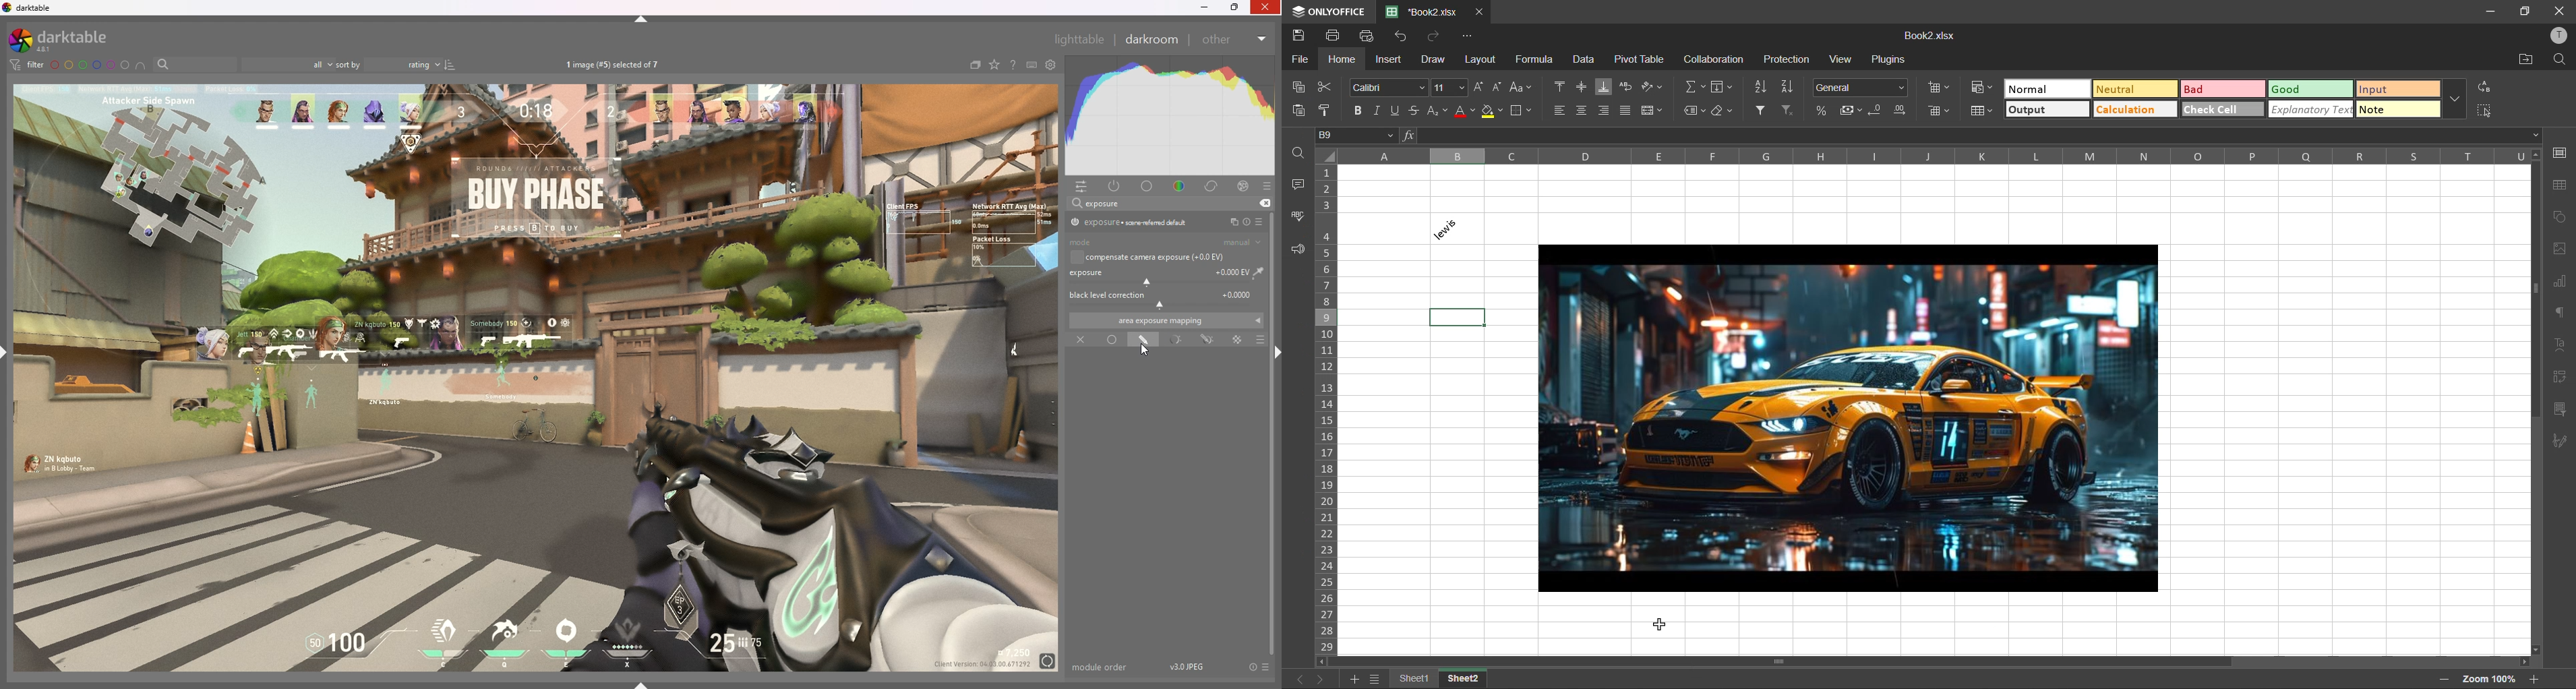 This screenshot has width=2576, height=700. I want to click on Cursor, so click(1661, 624).